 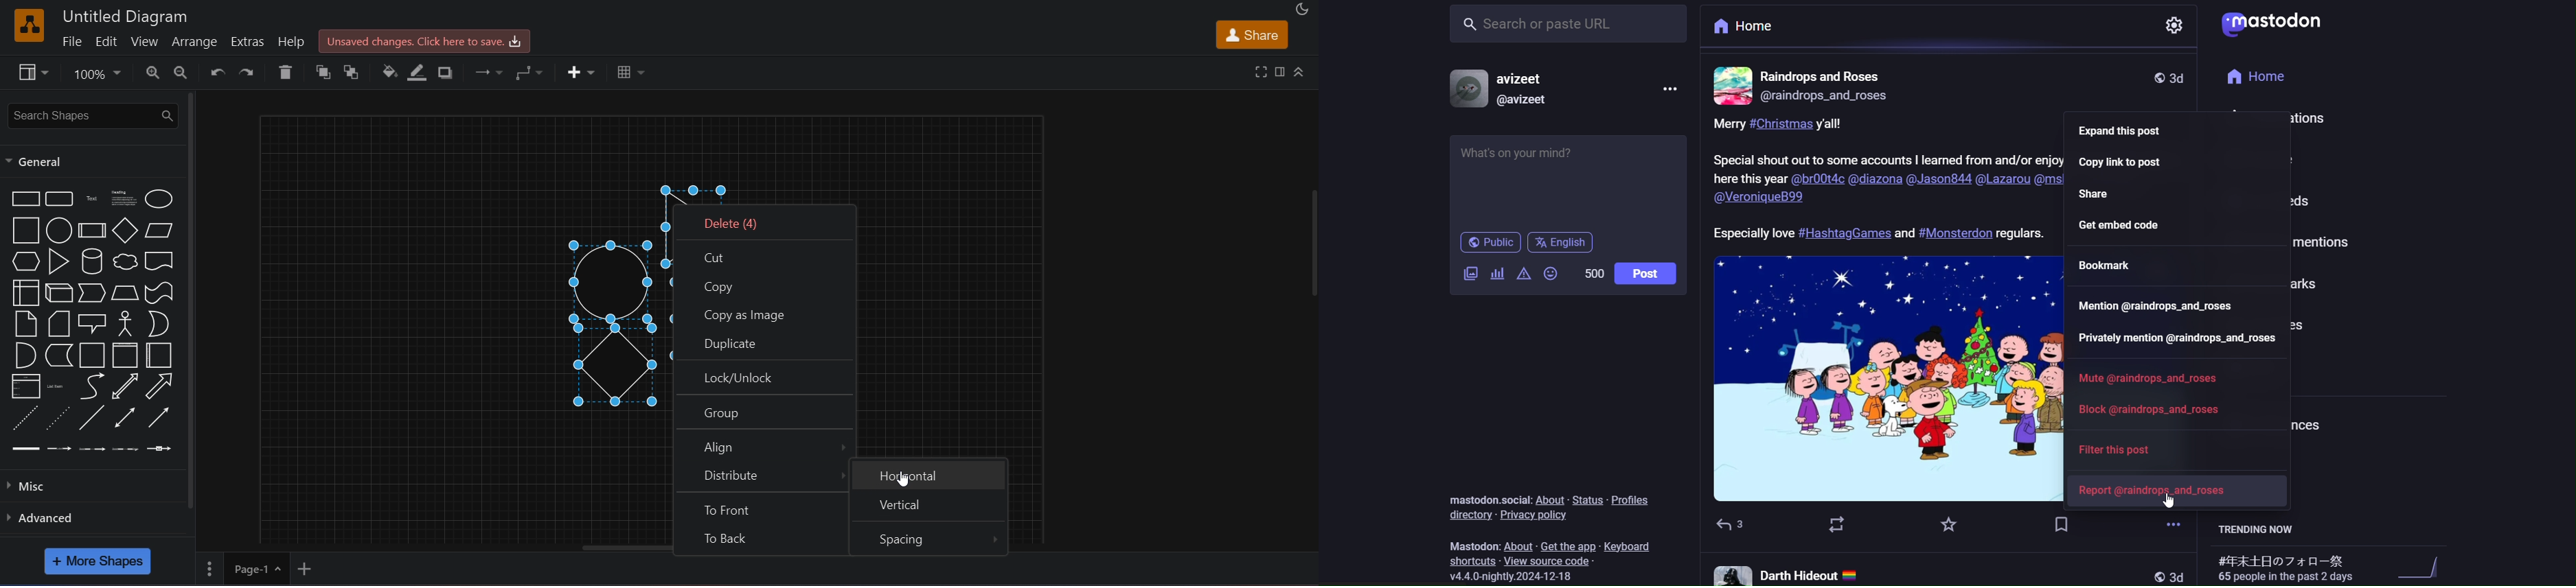 What do you see at coordinates (904, 480) in the screenshot?
I see `cursor` at bounding box center [904, 480].